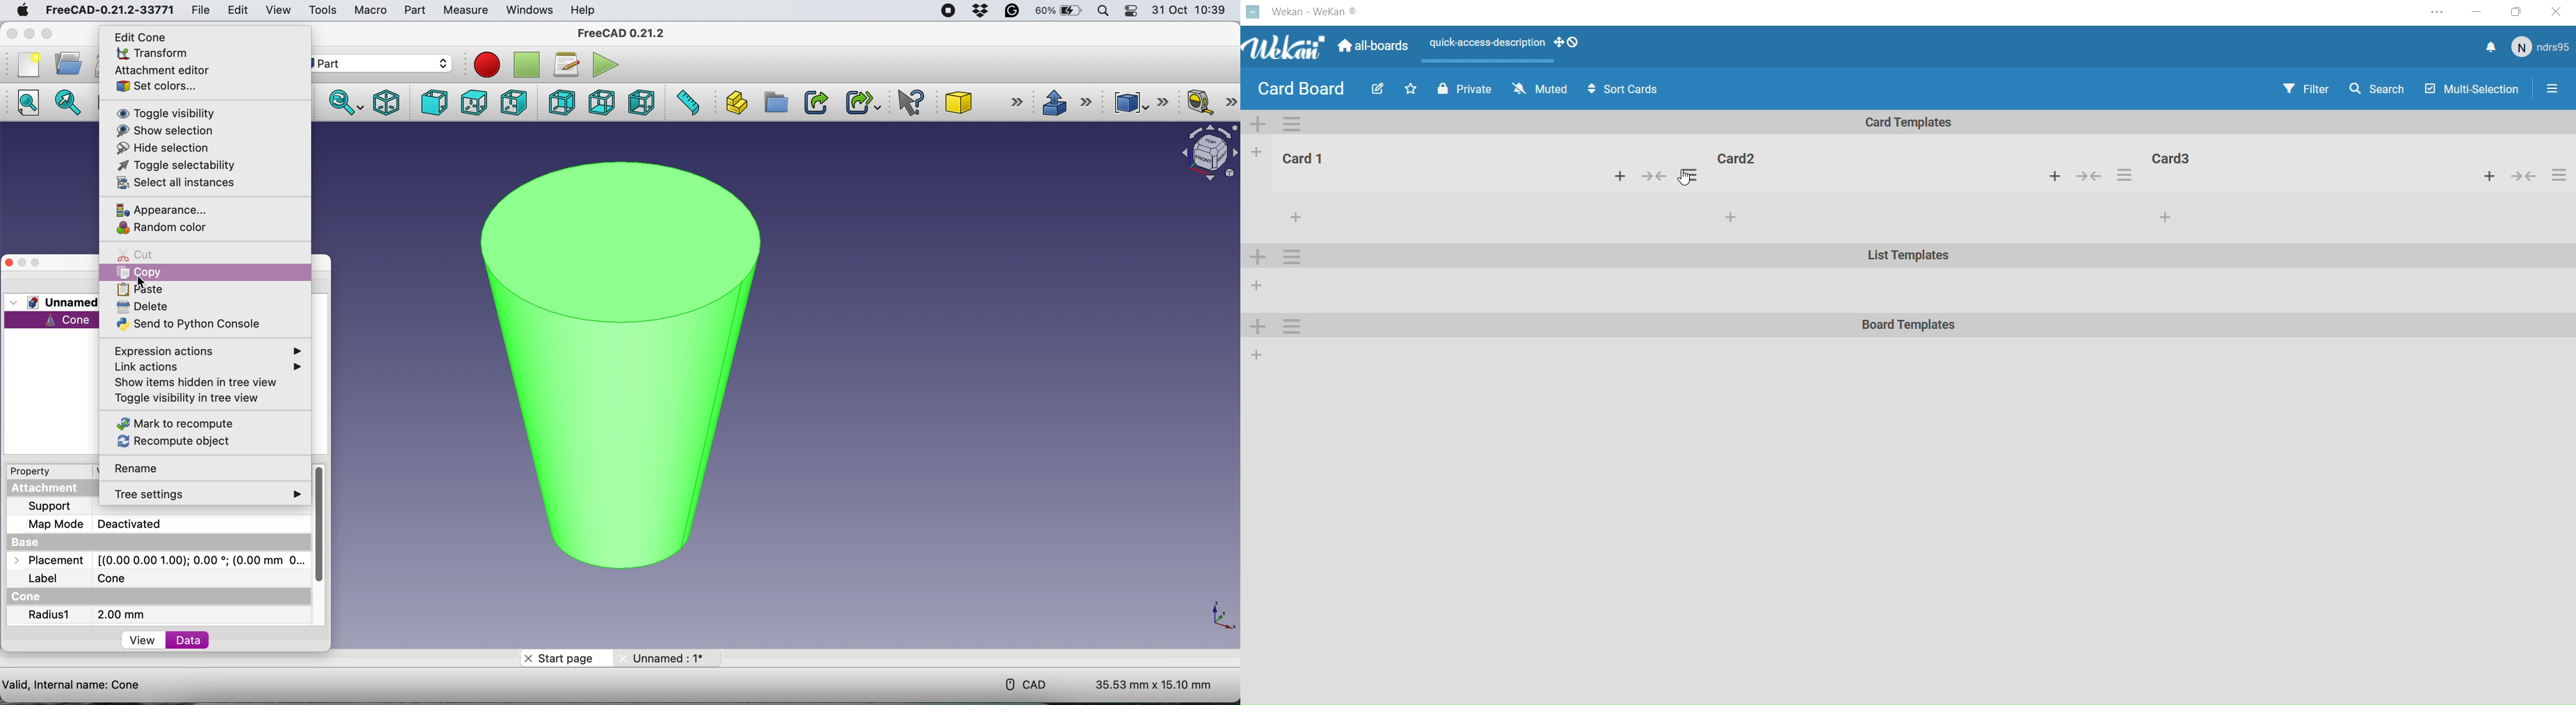  Describe the element at coordinates (906, 103) in the screenshot. I see `whats this` at that location.